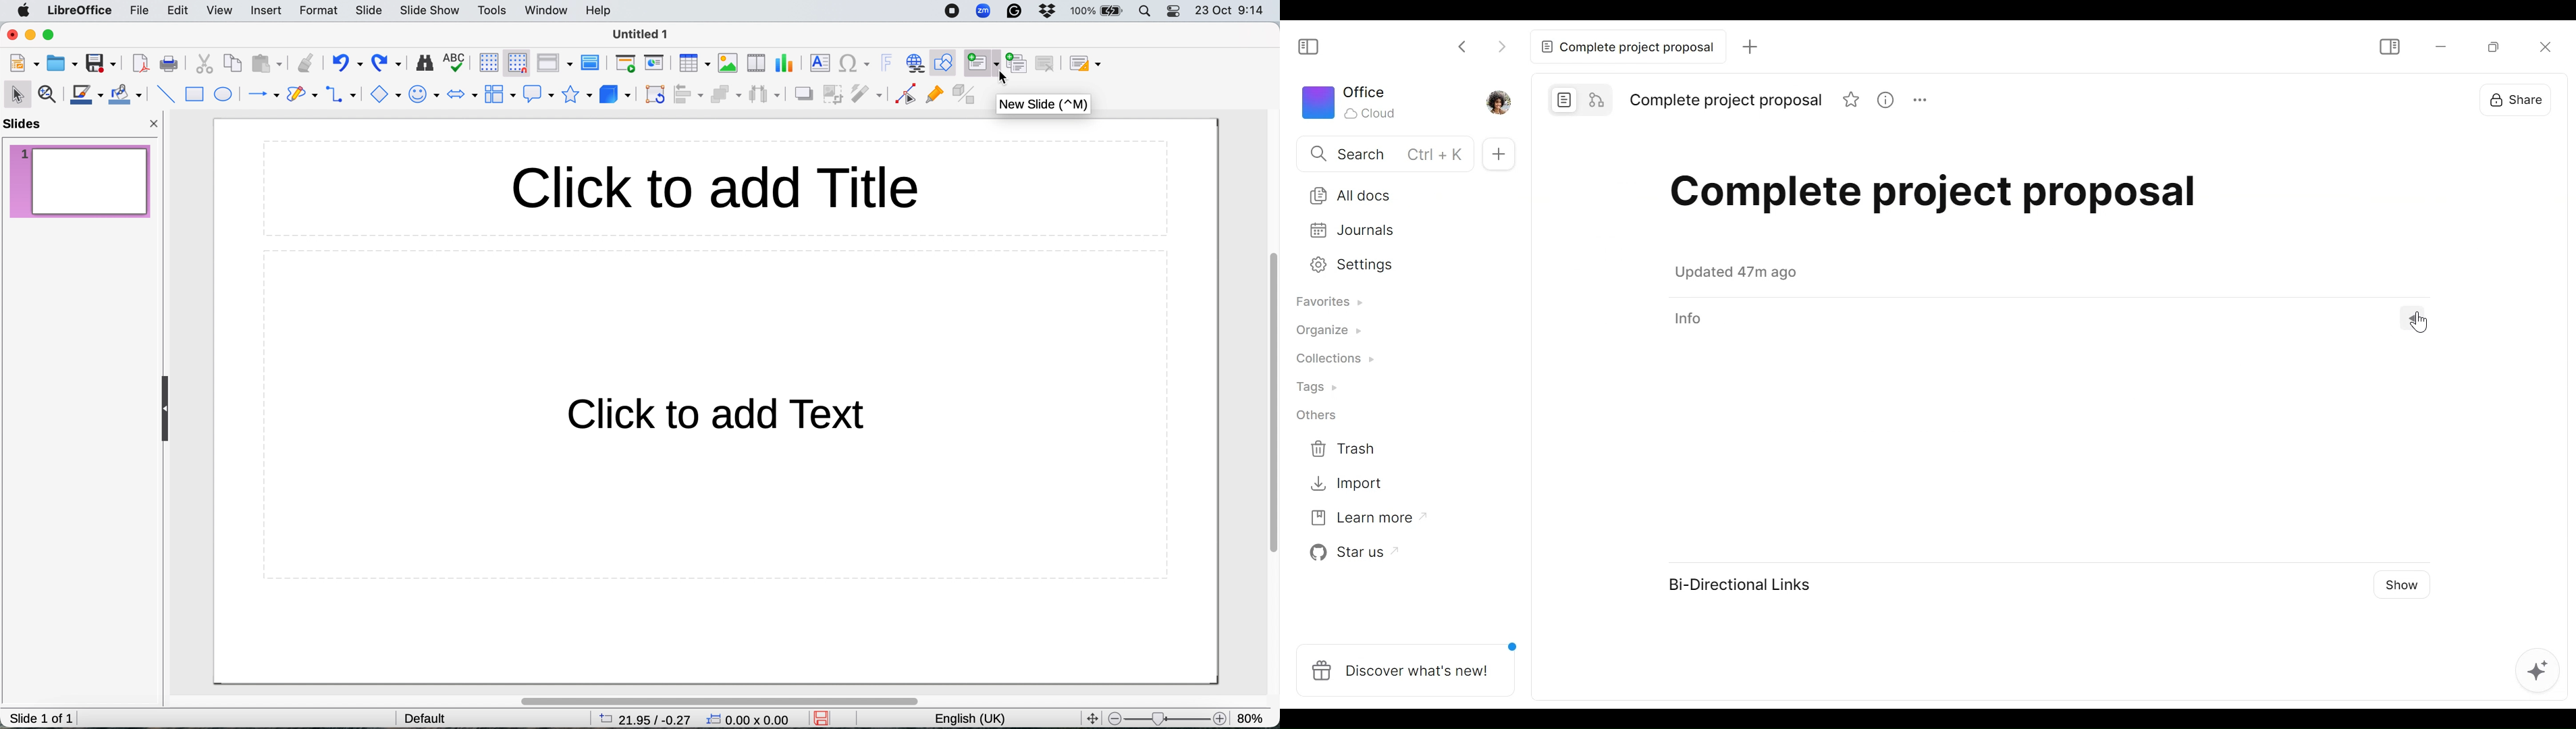 The width and height of the screenshot is (2576, 756). Describe the element at coordinates (1362, 521) in the screenshot. I see `Learn more` at that location.